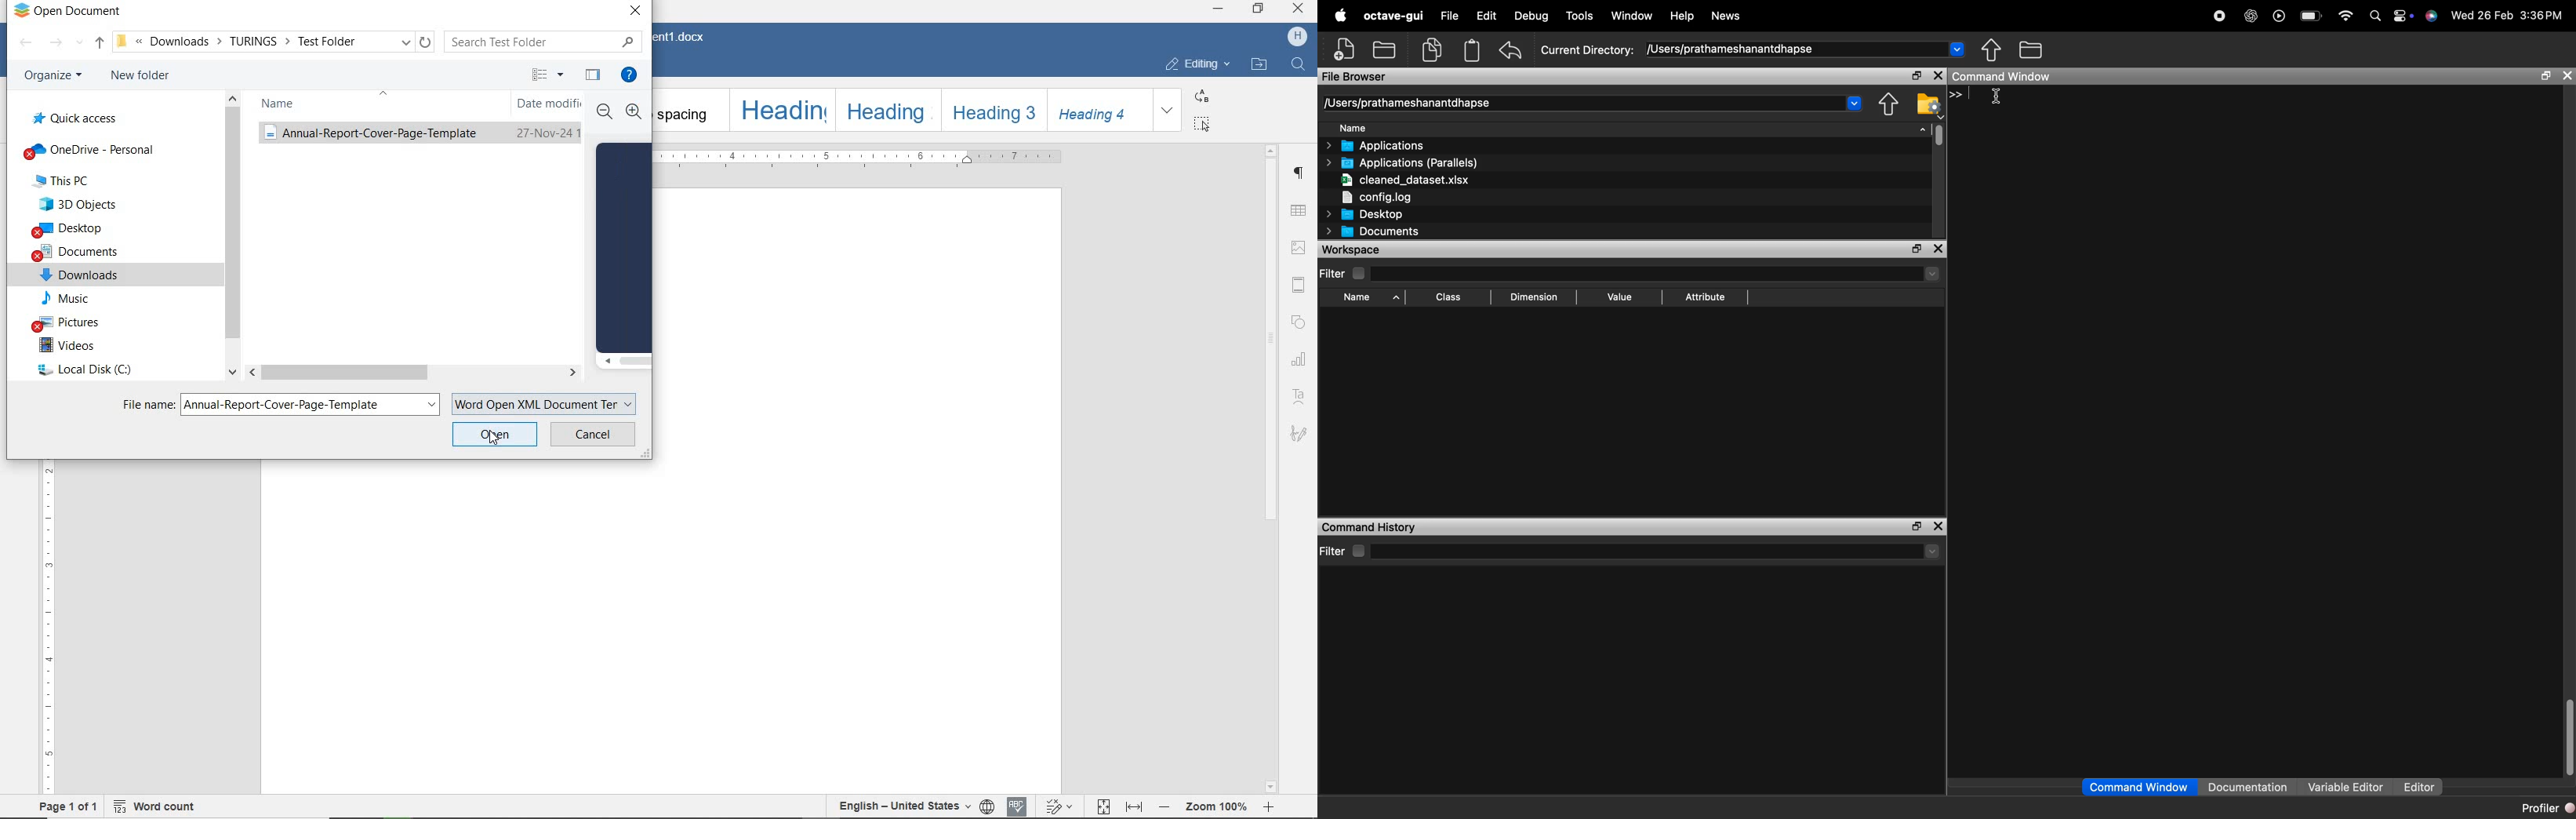 This screenshot has height=840, width=2576. I want to click on close, so click(1937, 249).